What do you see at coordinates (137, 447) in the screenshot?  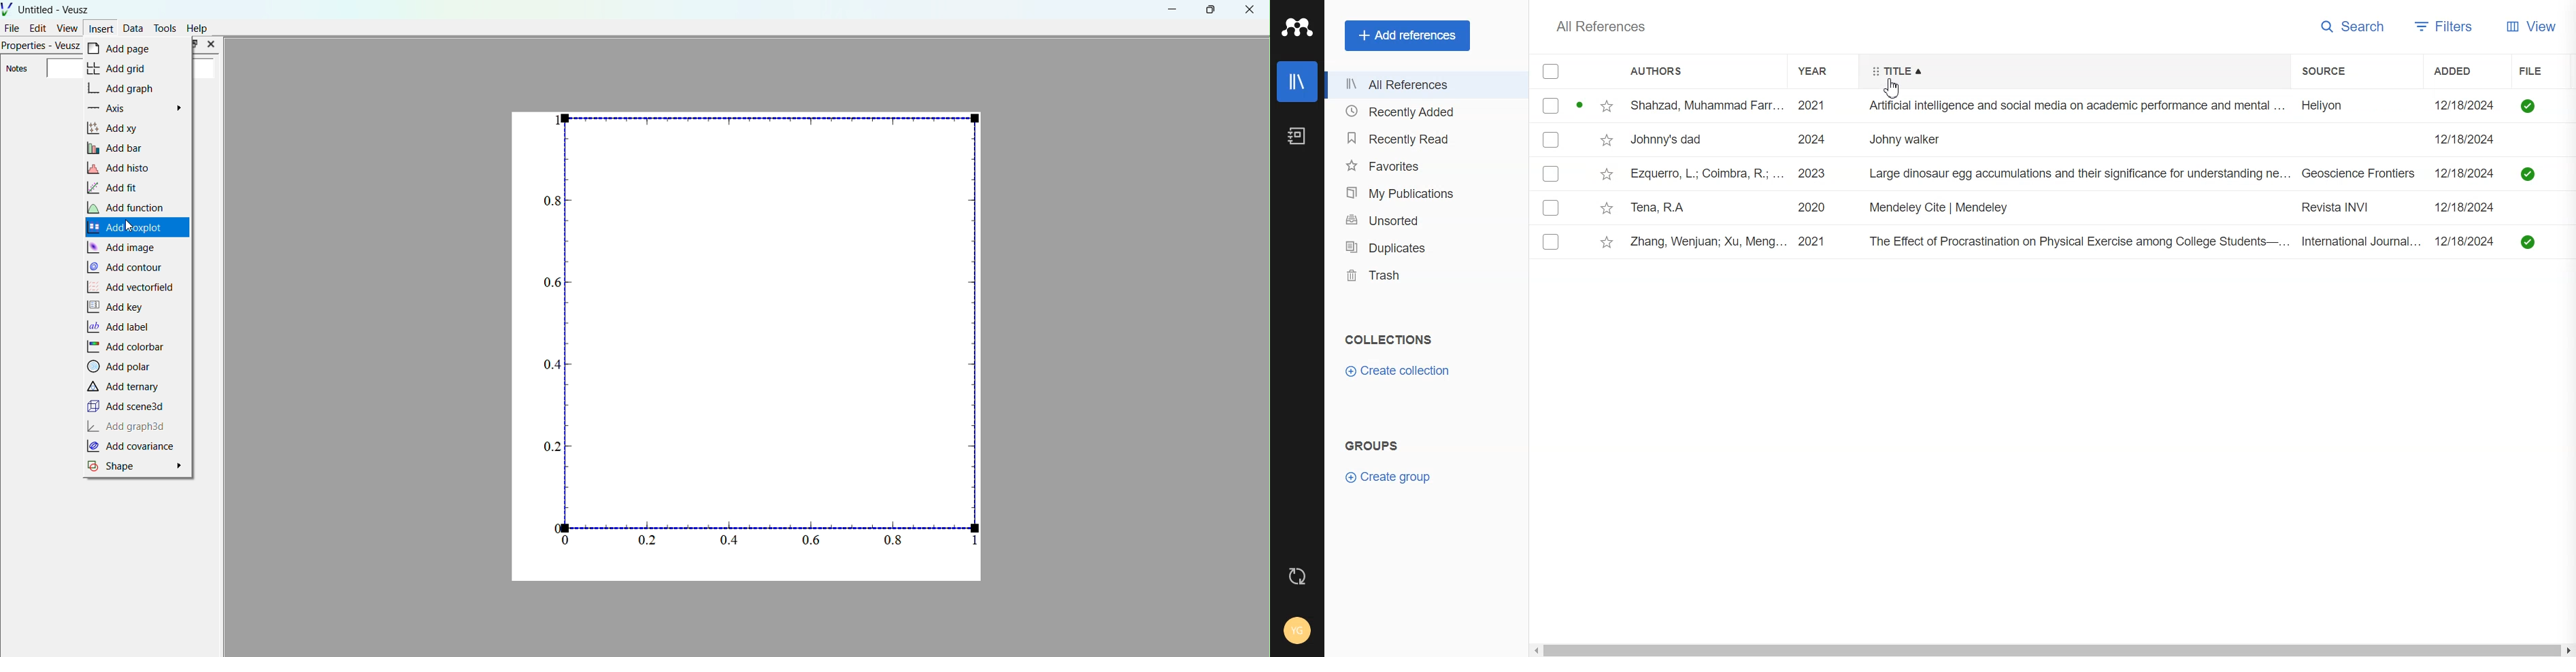 I see `Add covariance` at bounding box center [137, 447].